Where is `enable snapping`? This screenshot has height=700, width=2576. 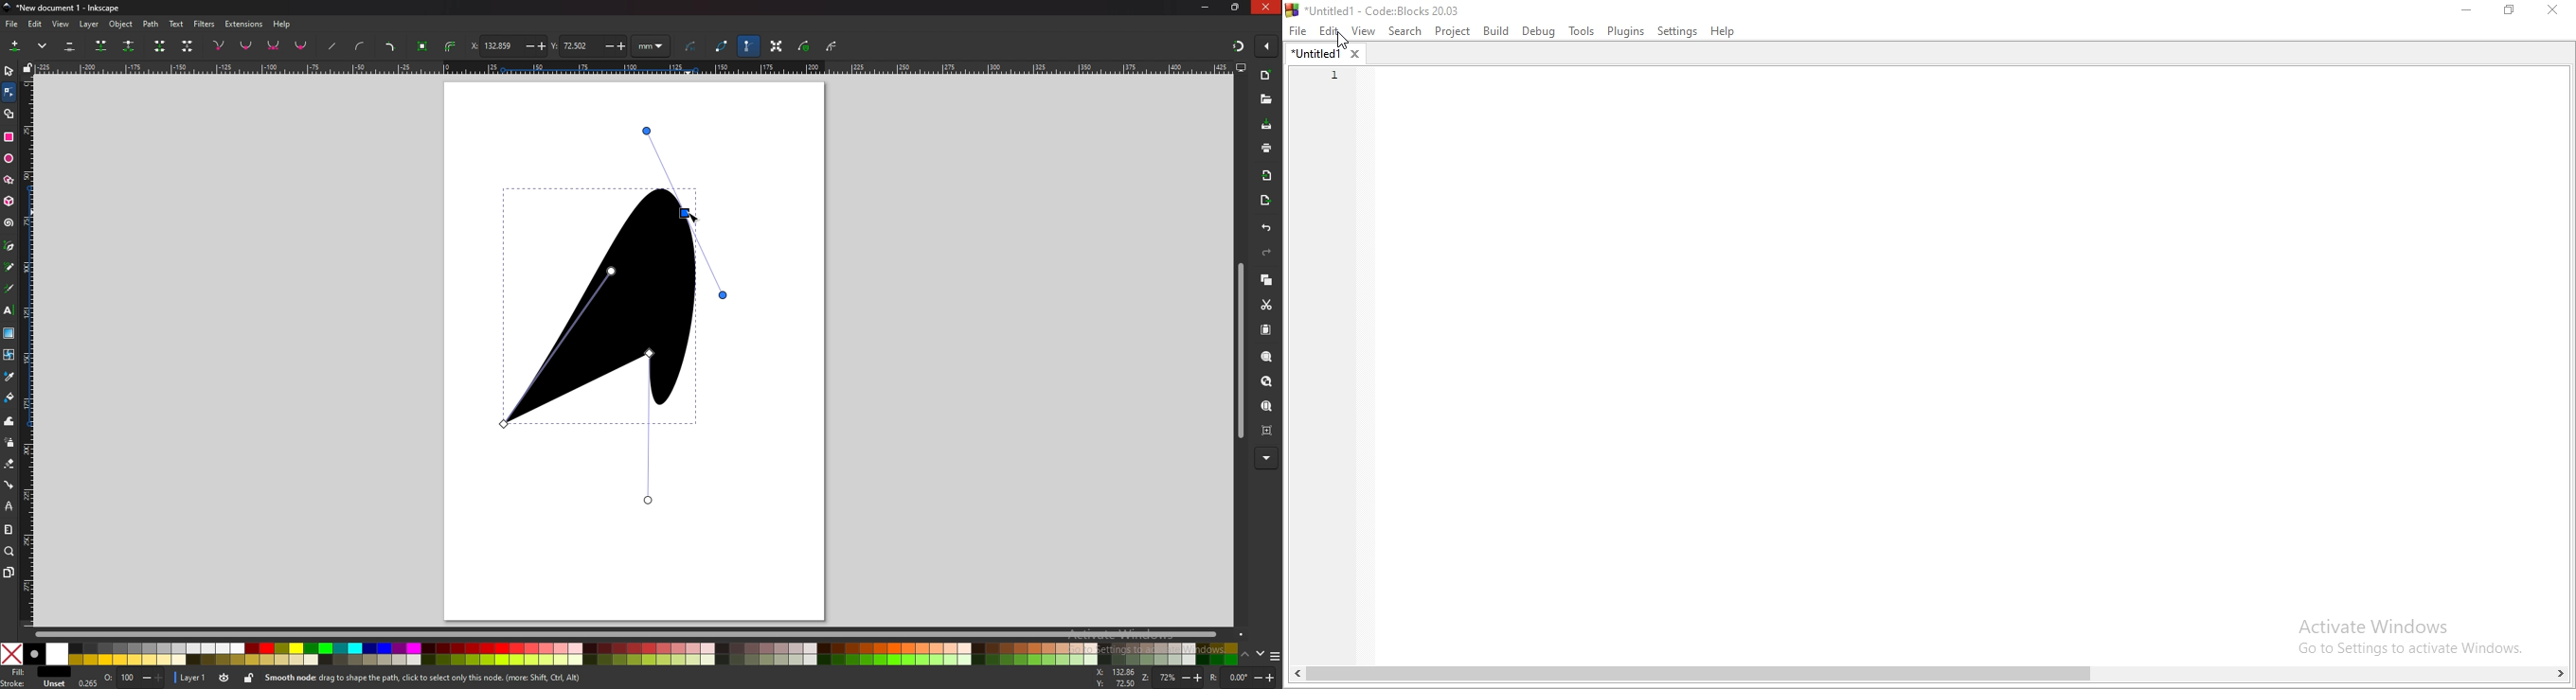 enable snapping is located at coordinates (1267, 45).